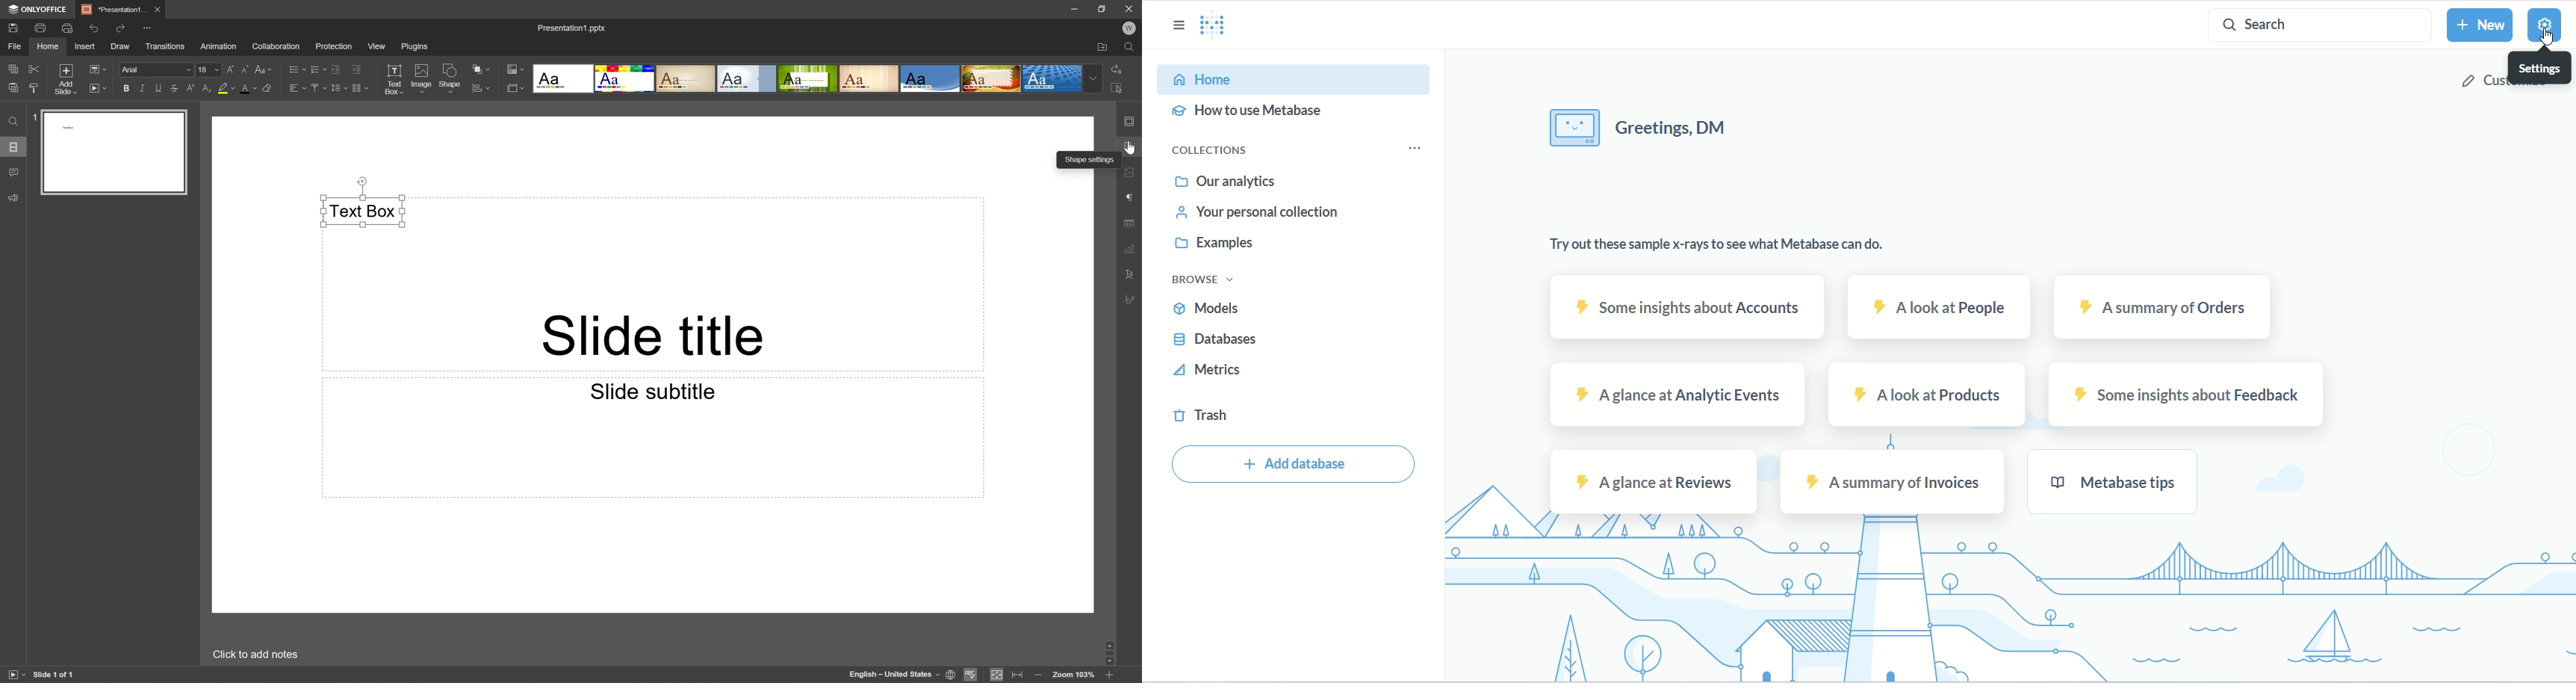 The width and height of the screenshot is (2576, 700). I want to click on text, so click(1643, 131).